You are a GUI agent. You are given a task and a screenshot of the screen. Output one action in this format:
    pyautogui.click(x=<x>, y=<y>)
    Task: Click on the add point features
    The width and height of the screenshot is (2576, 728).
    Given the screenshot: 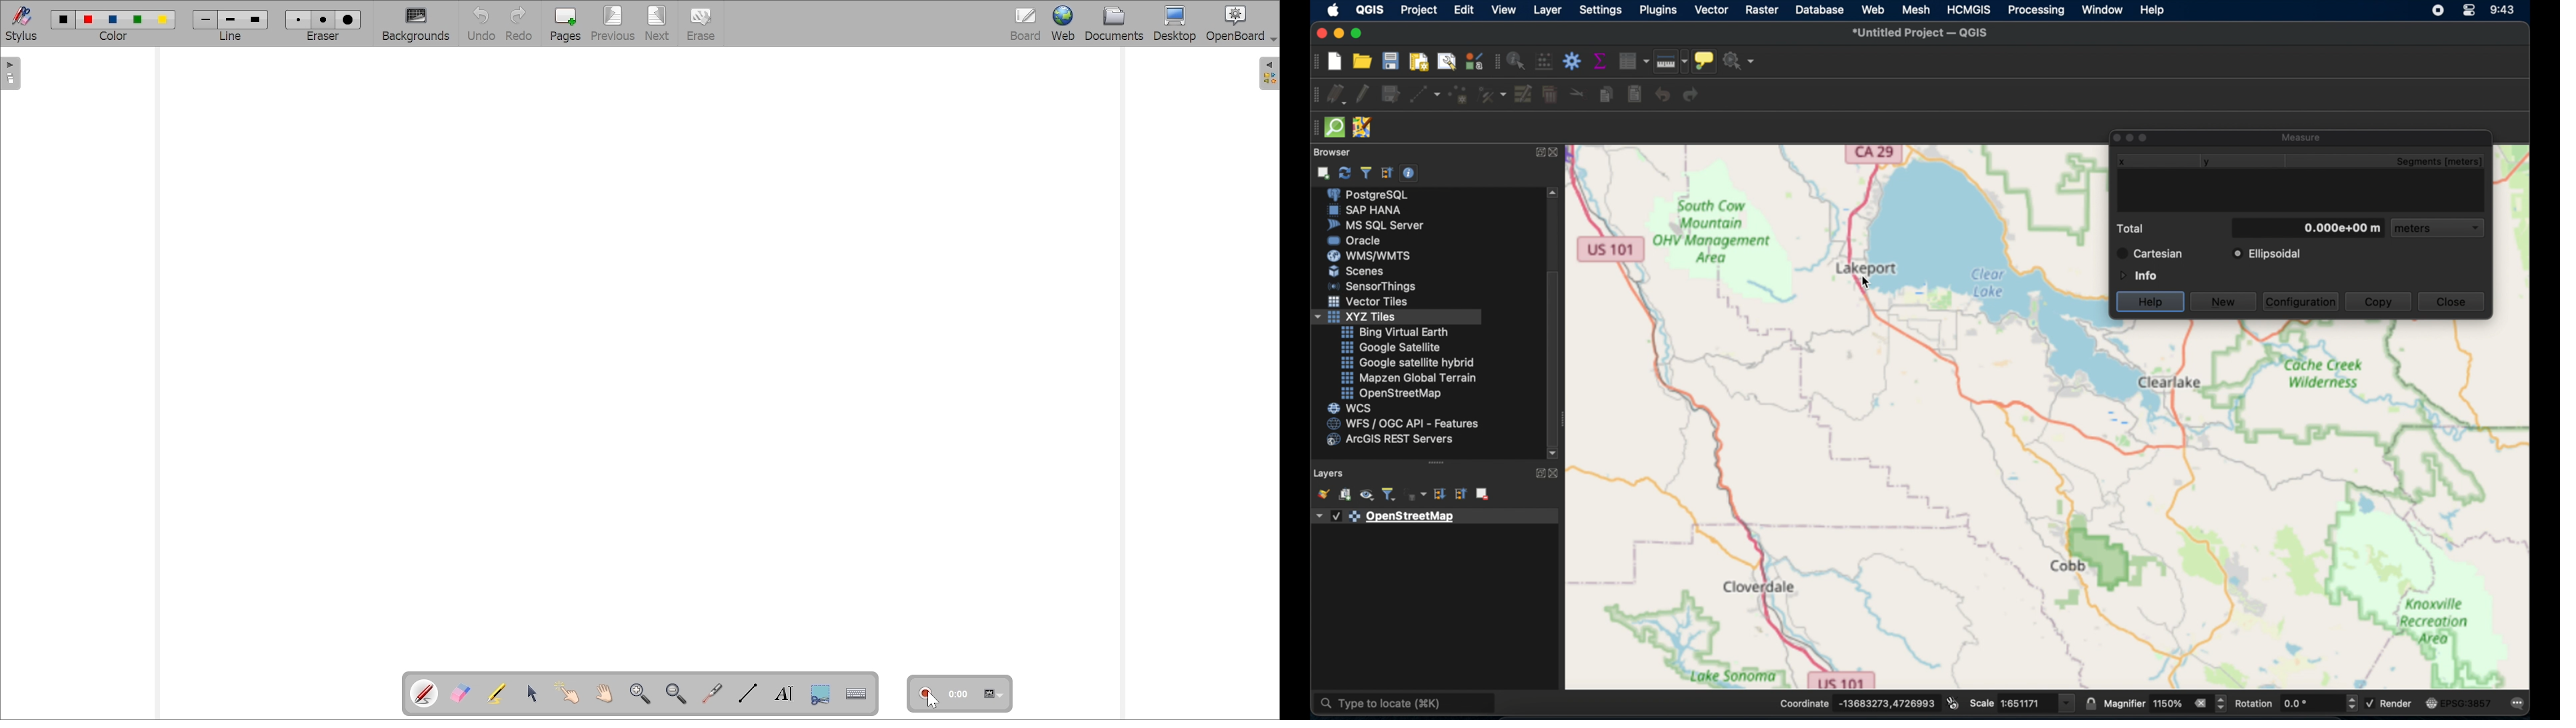 What is the action you would take?
    pyautogui.click(x=1459, y=95)
    